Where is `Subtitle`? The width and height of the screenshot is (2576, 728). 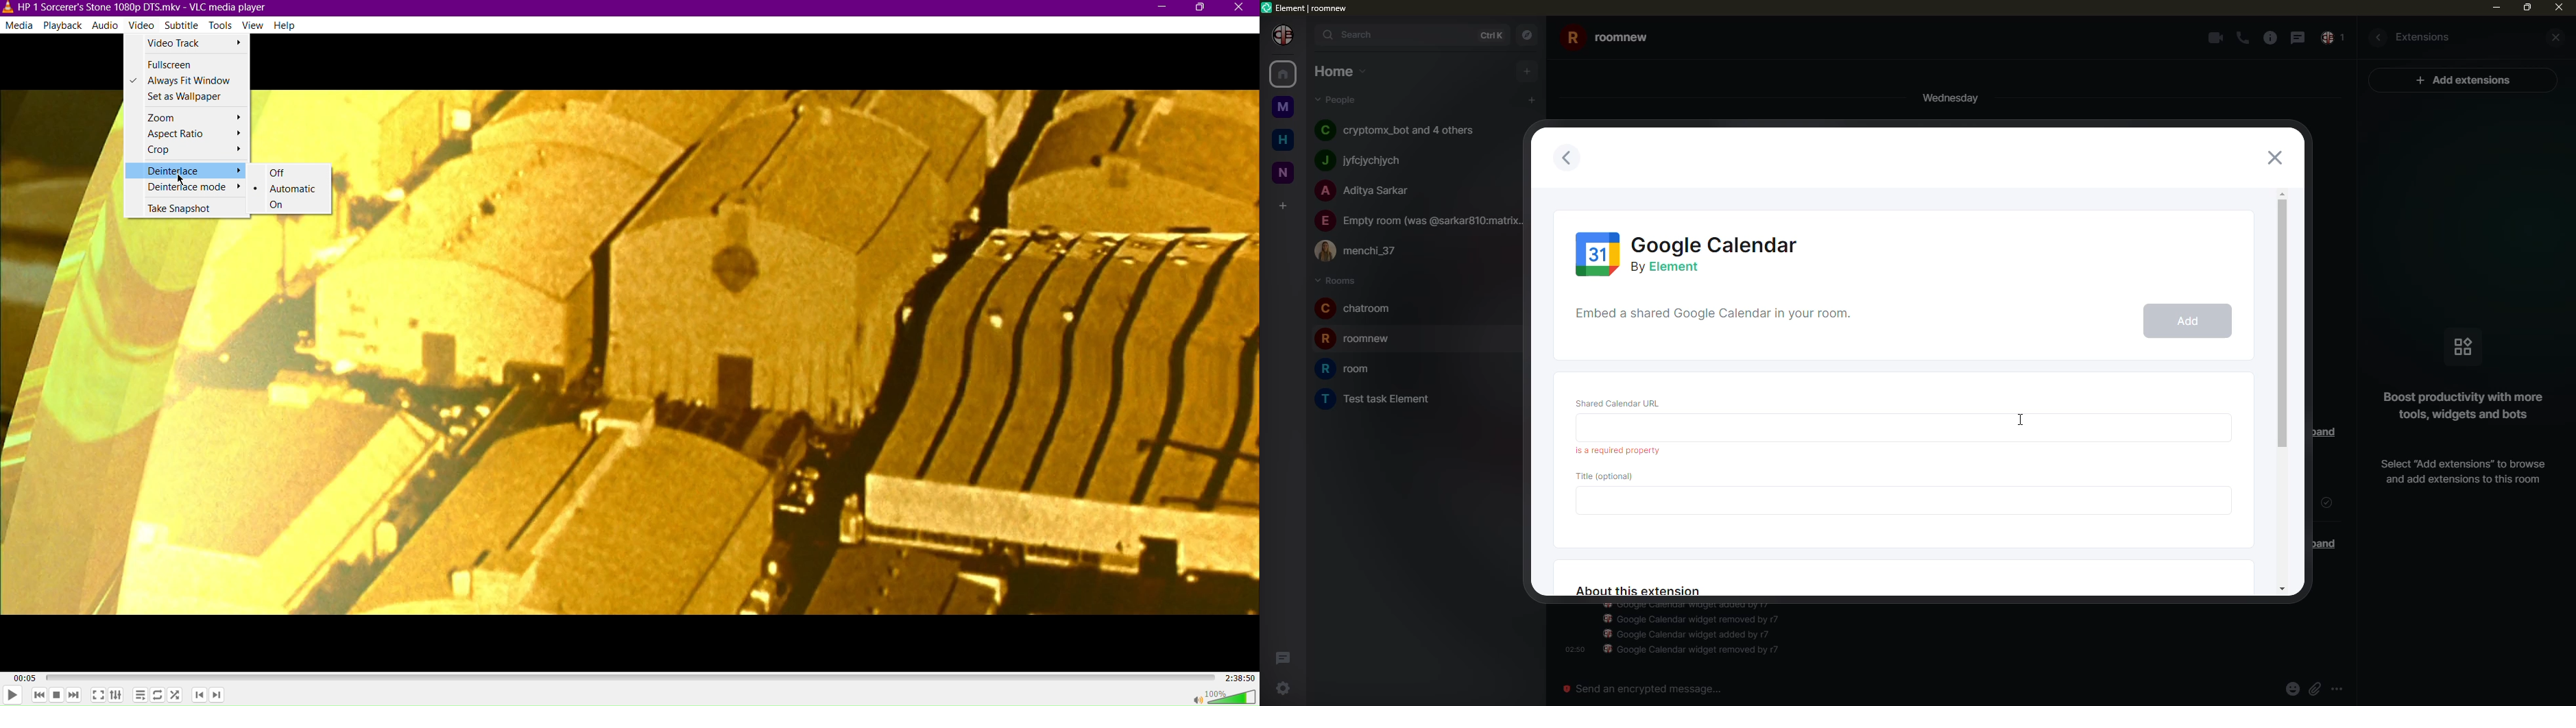
Subtitle is located at coordinates (183, 25).